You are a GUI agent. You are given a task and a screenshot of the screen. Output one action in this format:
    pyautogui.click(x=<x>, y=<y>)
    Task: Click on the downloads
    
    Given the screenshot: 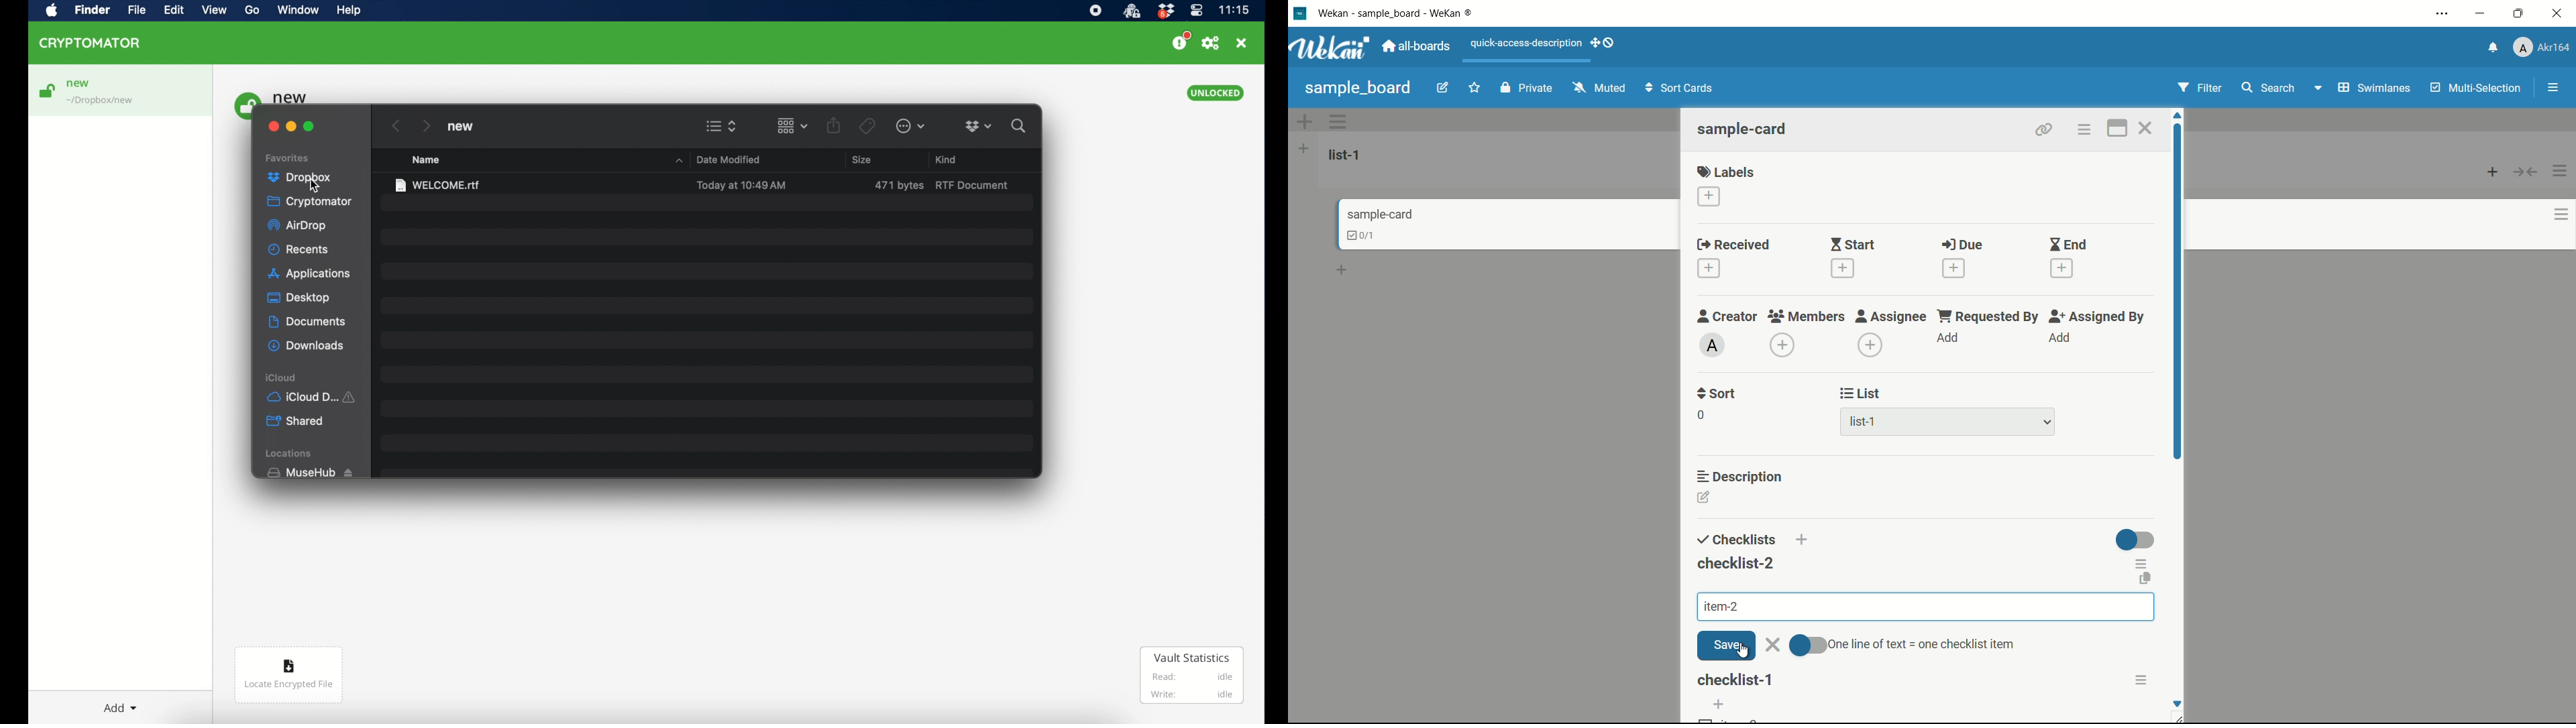 What is the action you would take?
    pyautogui.click(x=306, y=346)
    